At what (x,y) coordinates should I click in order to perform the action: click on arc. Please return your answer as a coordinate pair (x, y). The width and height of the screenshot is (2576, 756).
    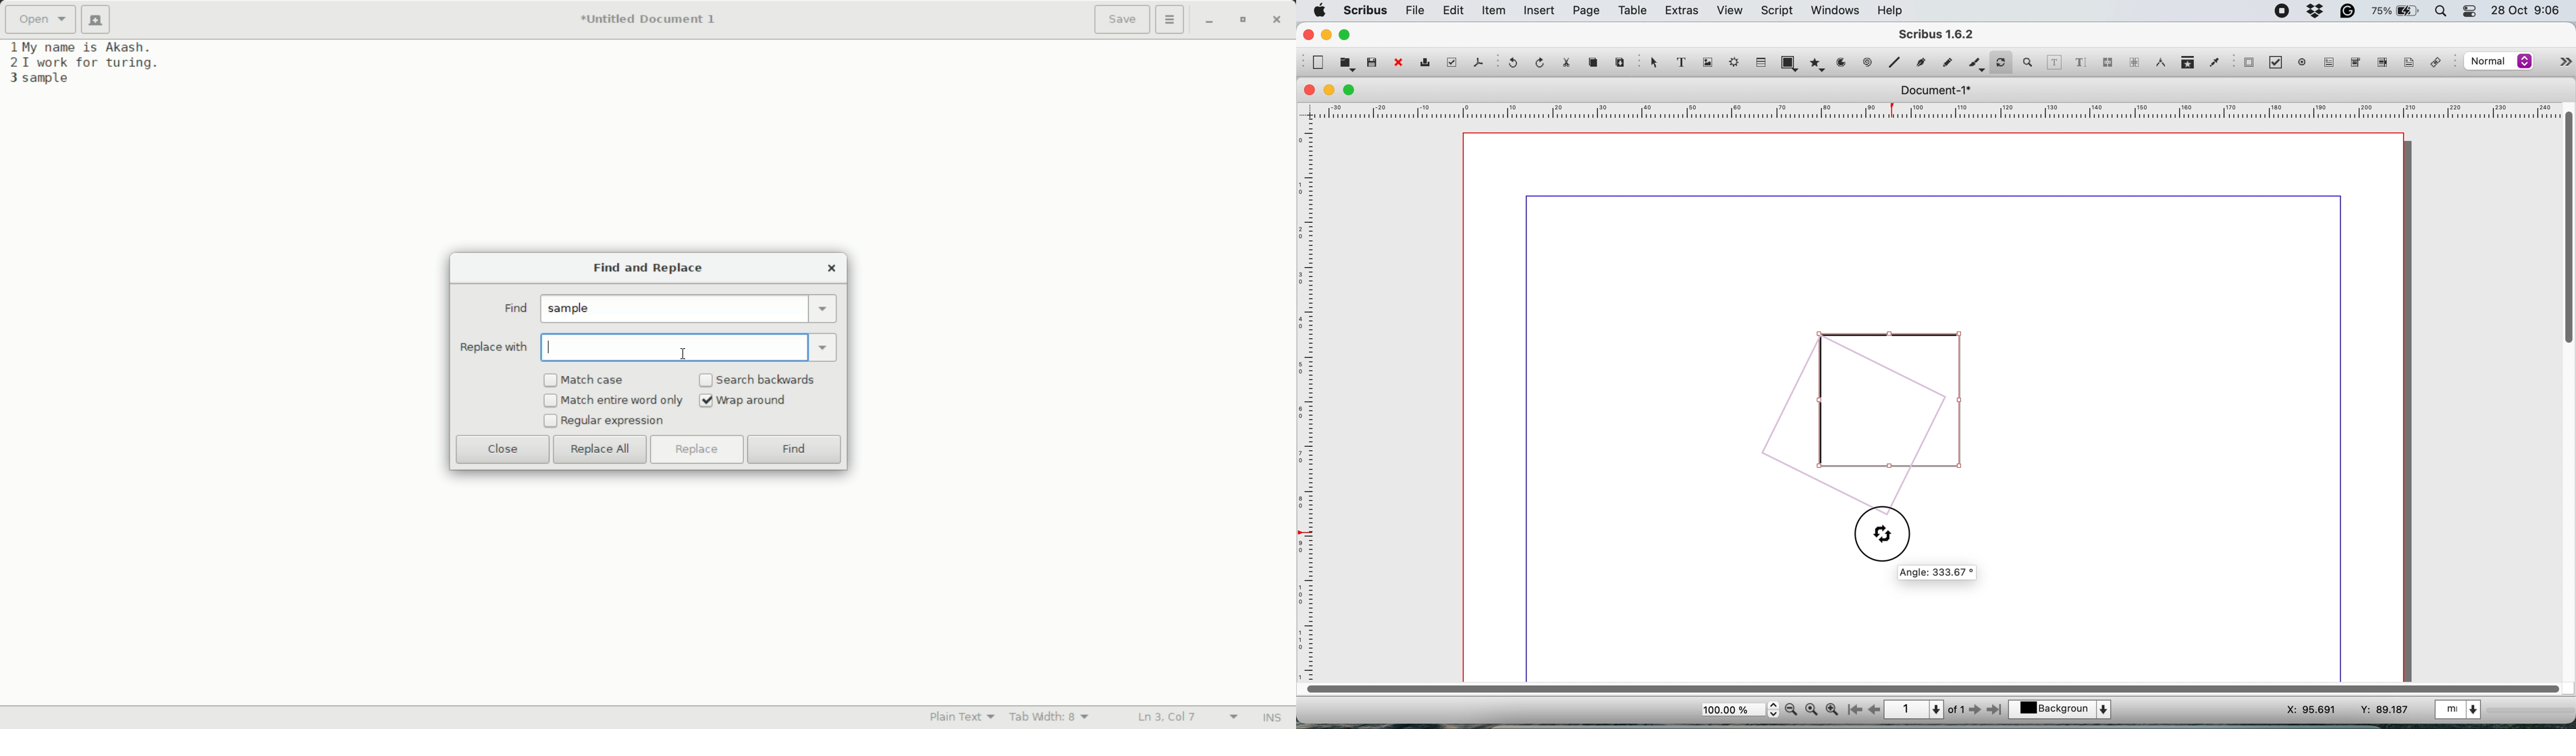
    Looking at the image, I should click on (1840, 66).